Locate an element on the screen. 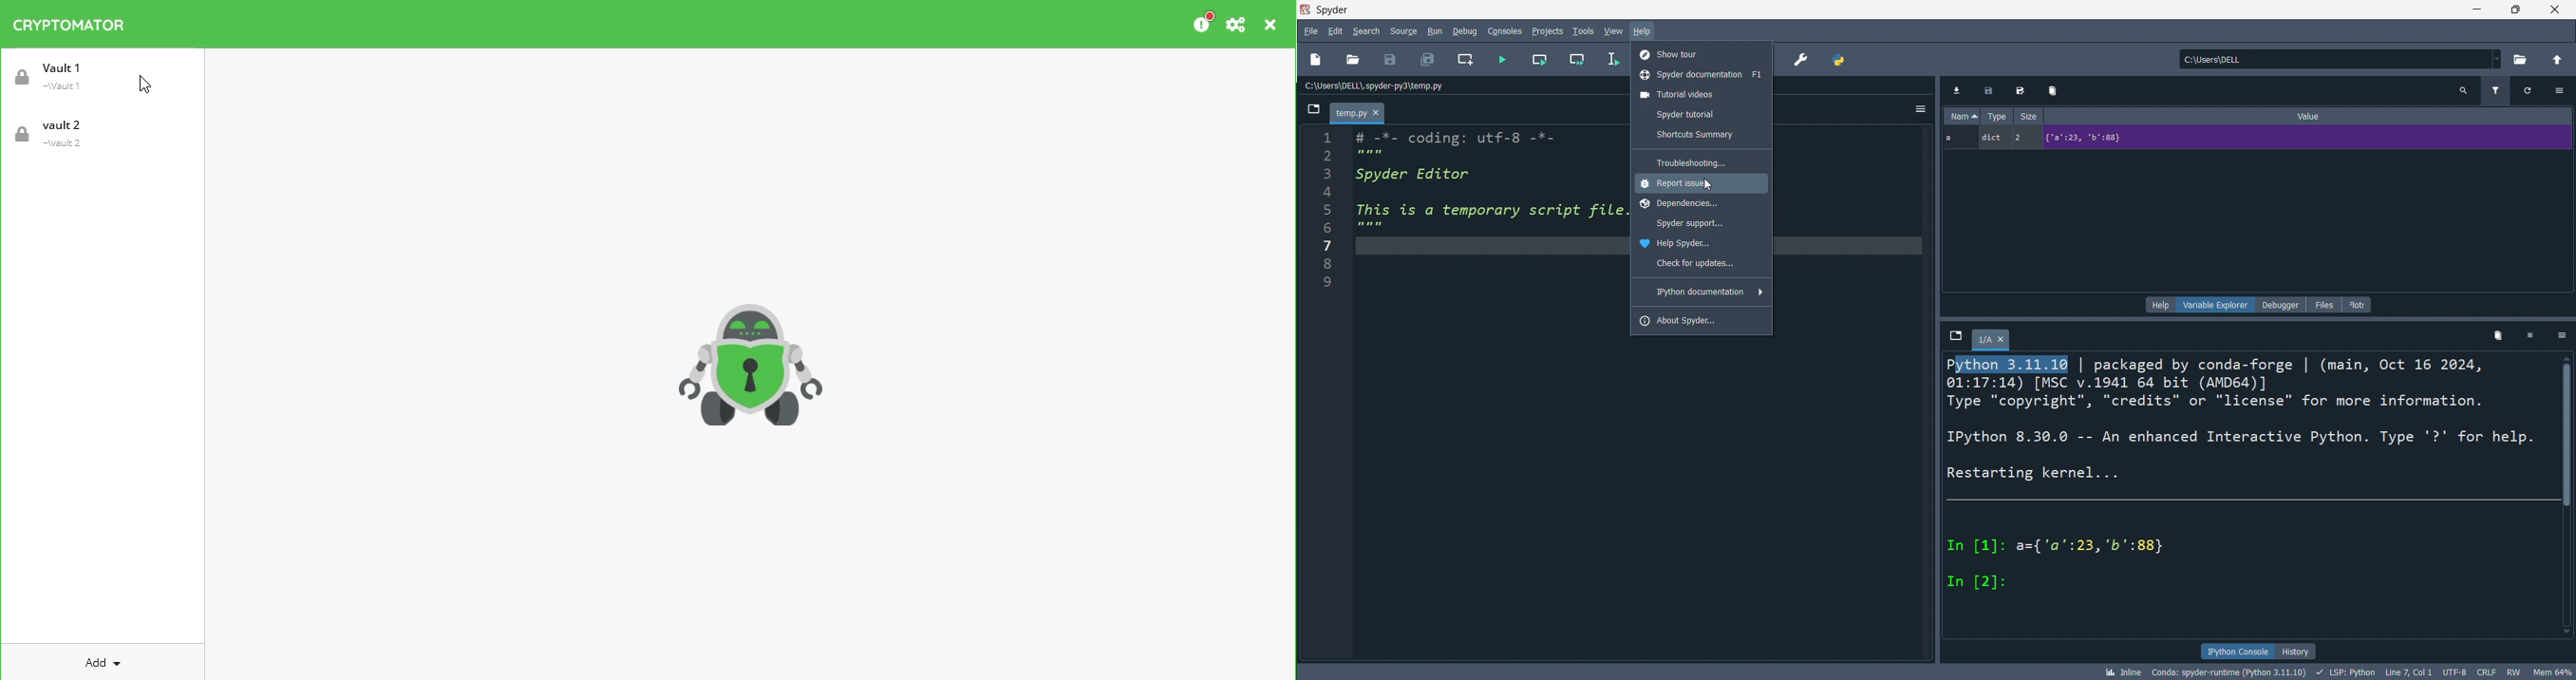 The width and height of the screenshot is (2576, 700). Export is located at coordinates (1988, 91).